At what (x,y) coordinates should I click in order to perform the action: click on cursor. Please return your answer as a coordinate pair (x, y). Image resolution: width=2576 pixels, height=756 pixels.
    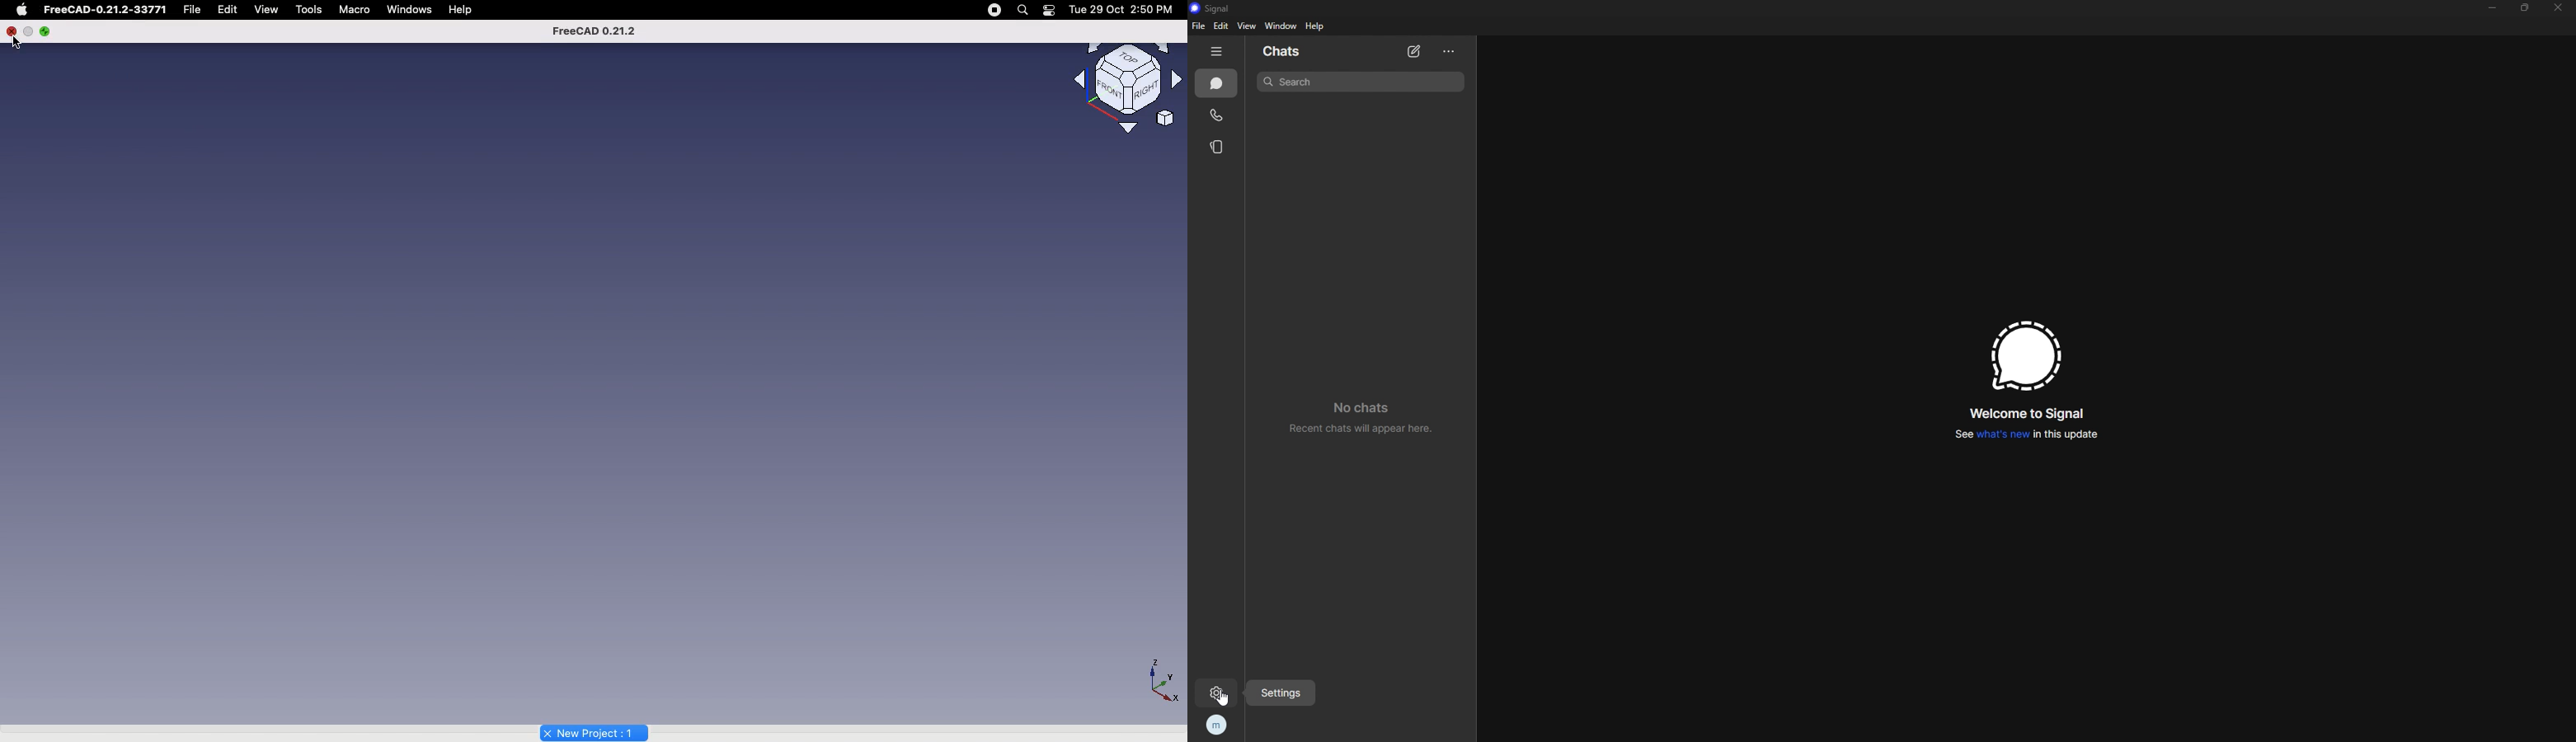
    Looking at the image, I should click on (15, 44).